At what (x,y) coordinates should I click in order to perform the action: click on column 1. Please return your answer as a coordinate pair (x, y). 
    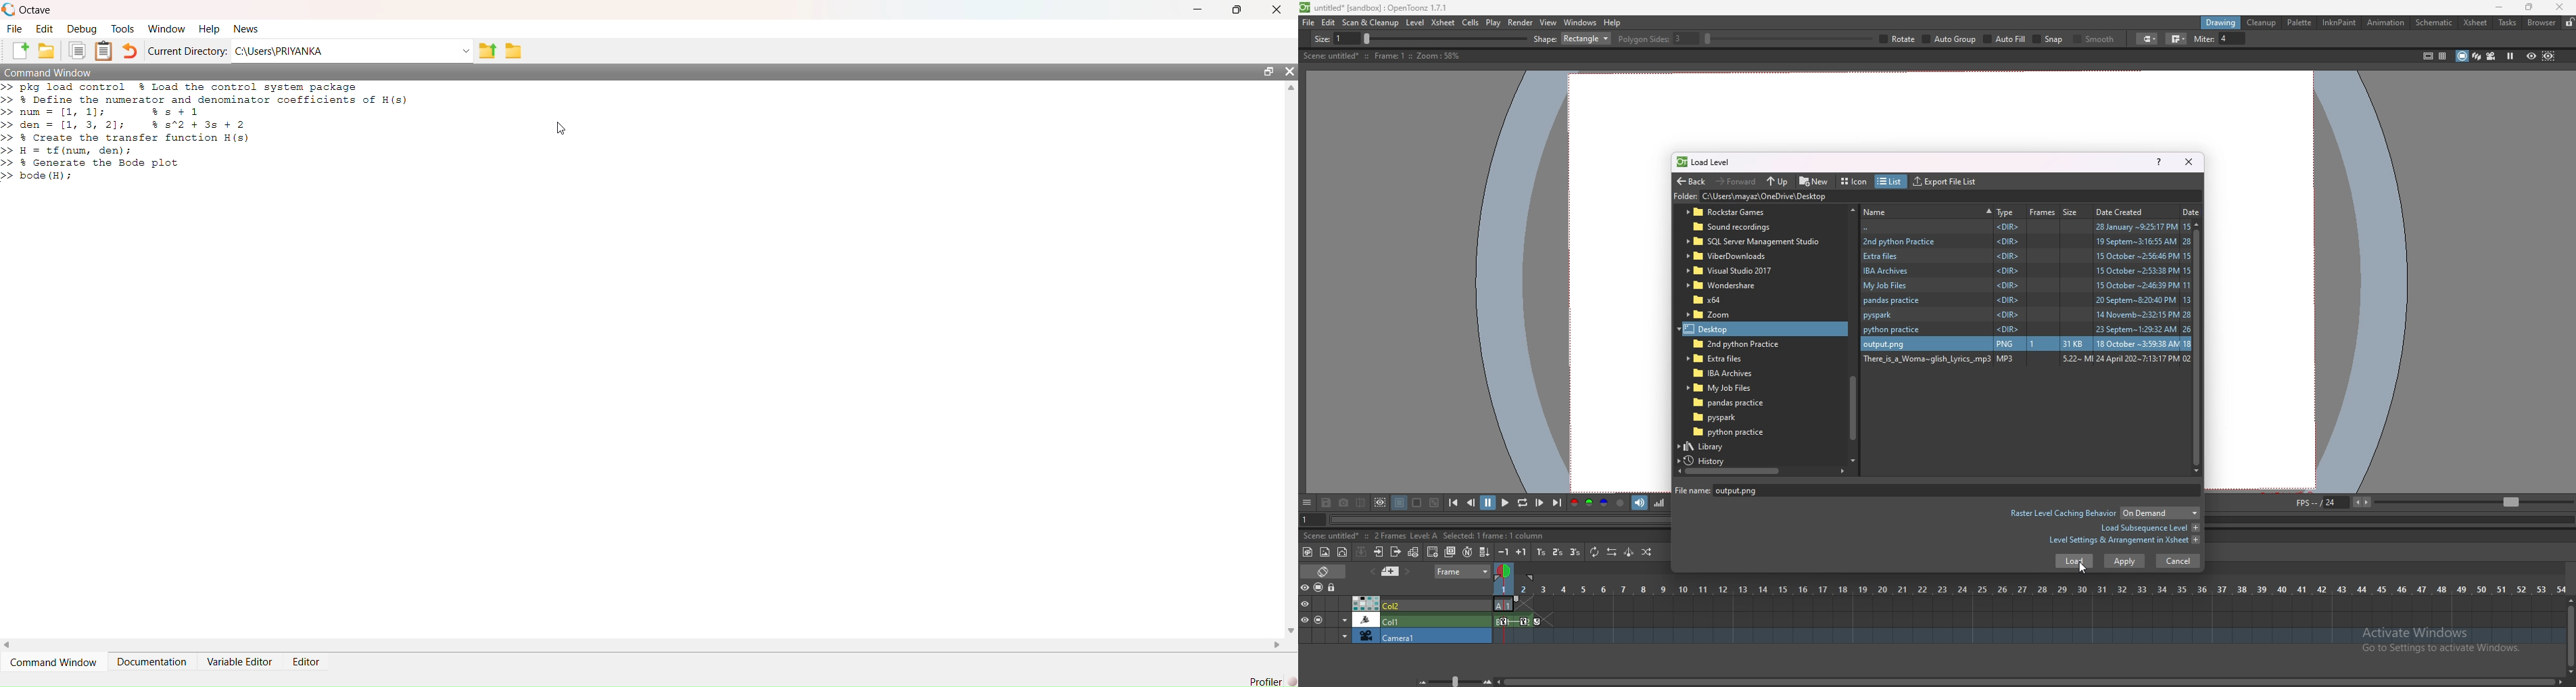
    Looking at the image, I should click on (1395, 619).